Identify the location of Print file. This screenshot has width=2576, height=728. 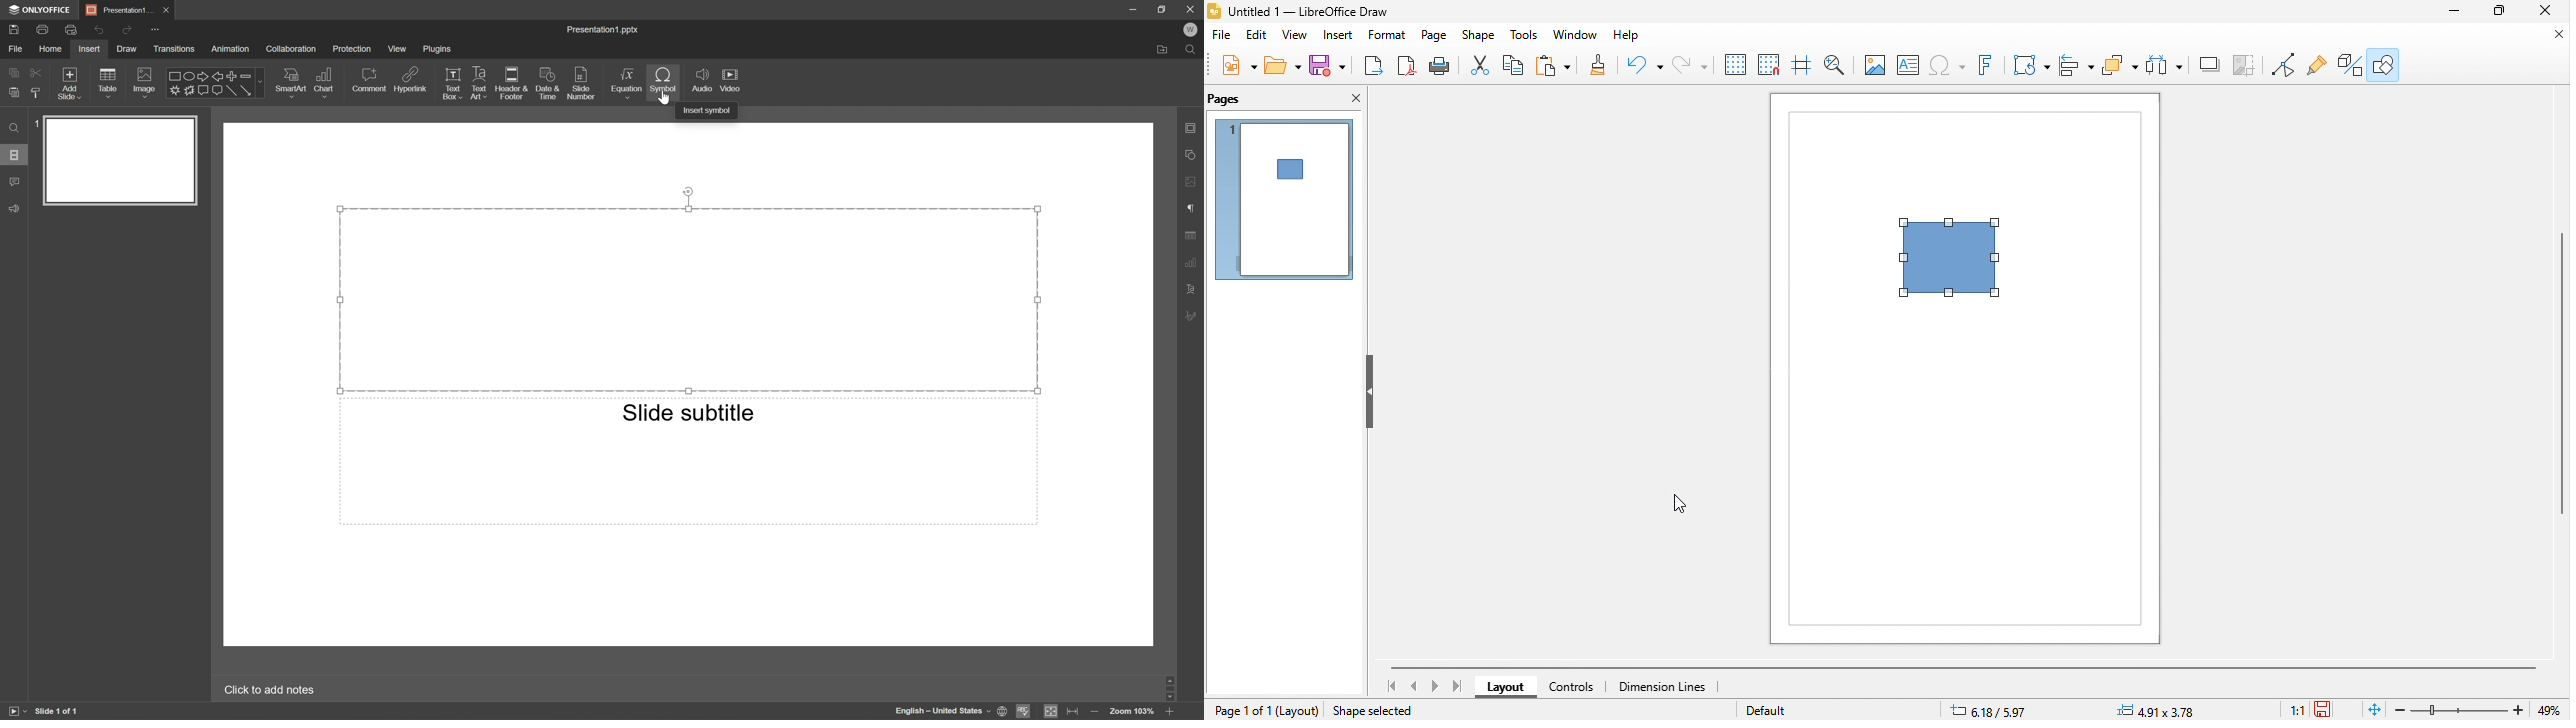
(43, 28).